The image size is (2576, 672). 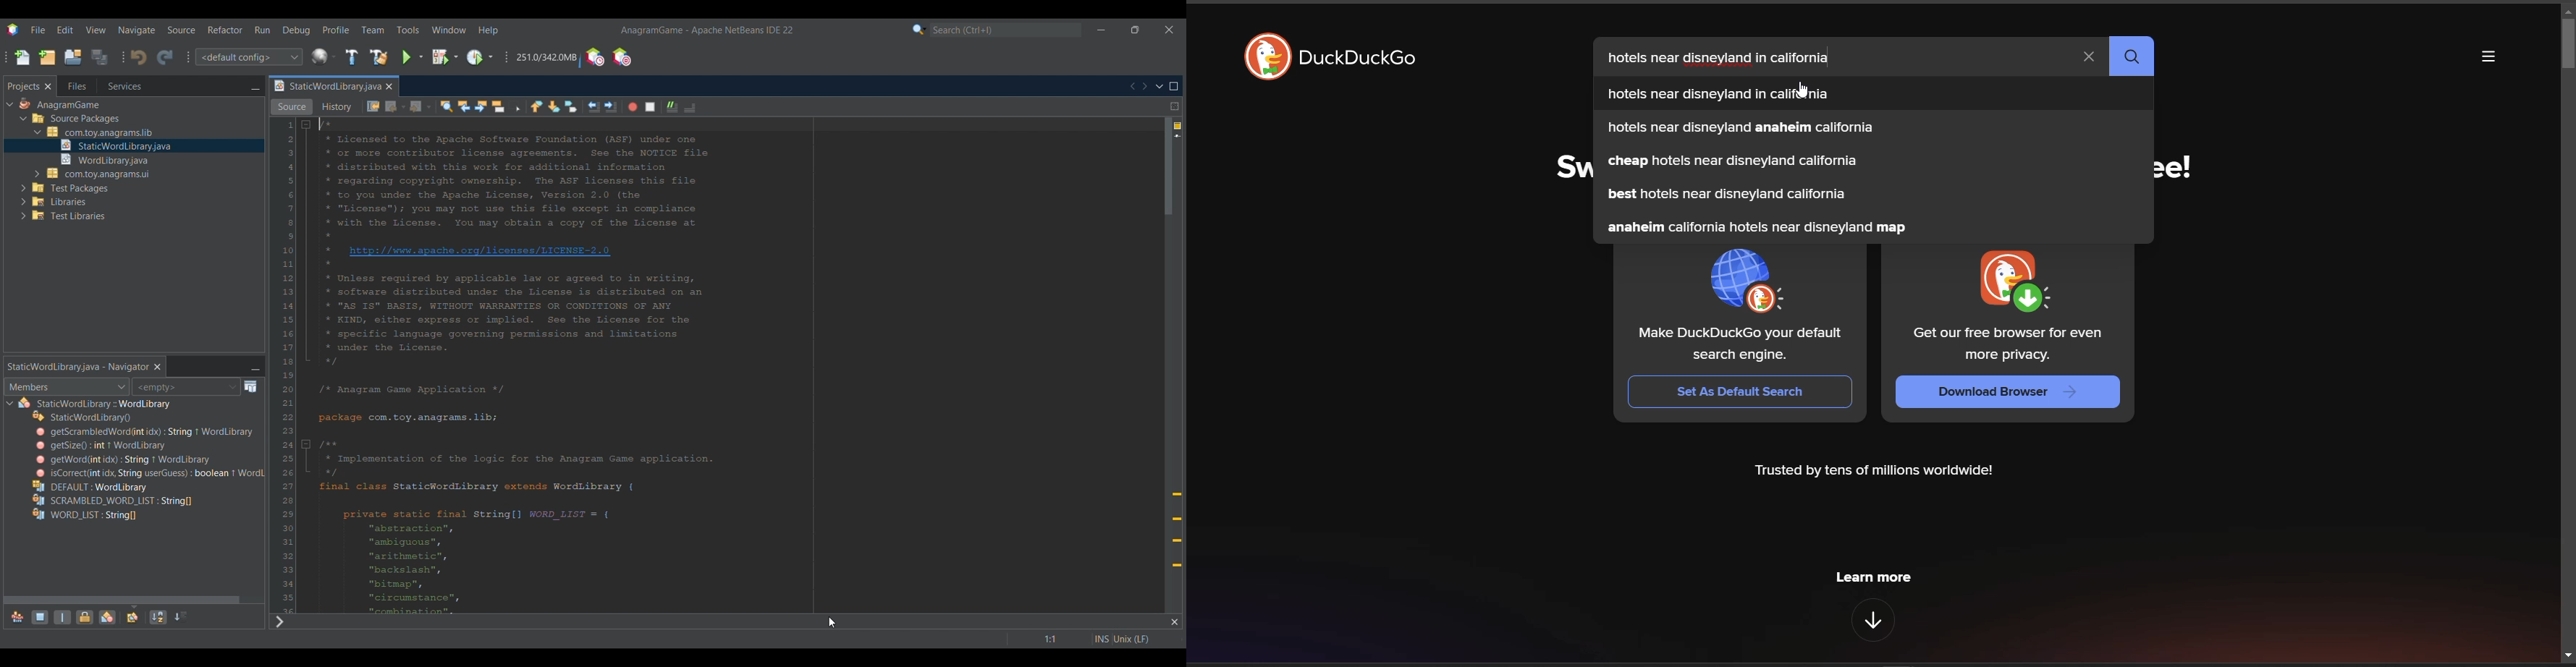 I want to click on Debug project options, so click(x=455, y=57).